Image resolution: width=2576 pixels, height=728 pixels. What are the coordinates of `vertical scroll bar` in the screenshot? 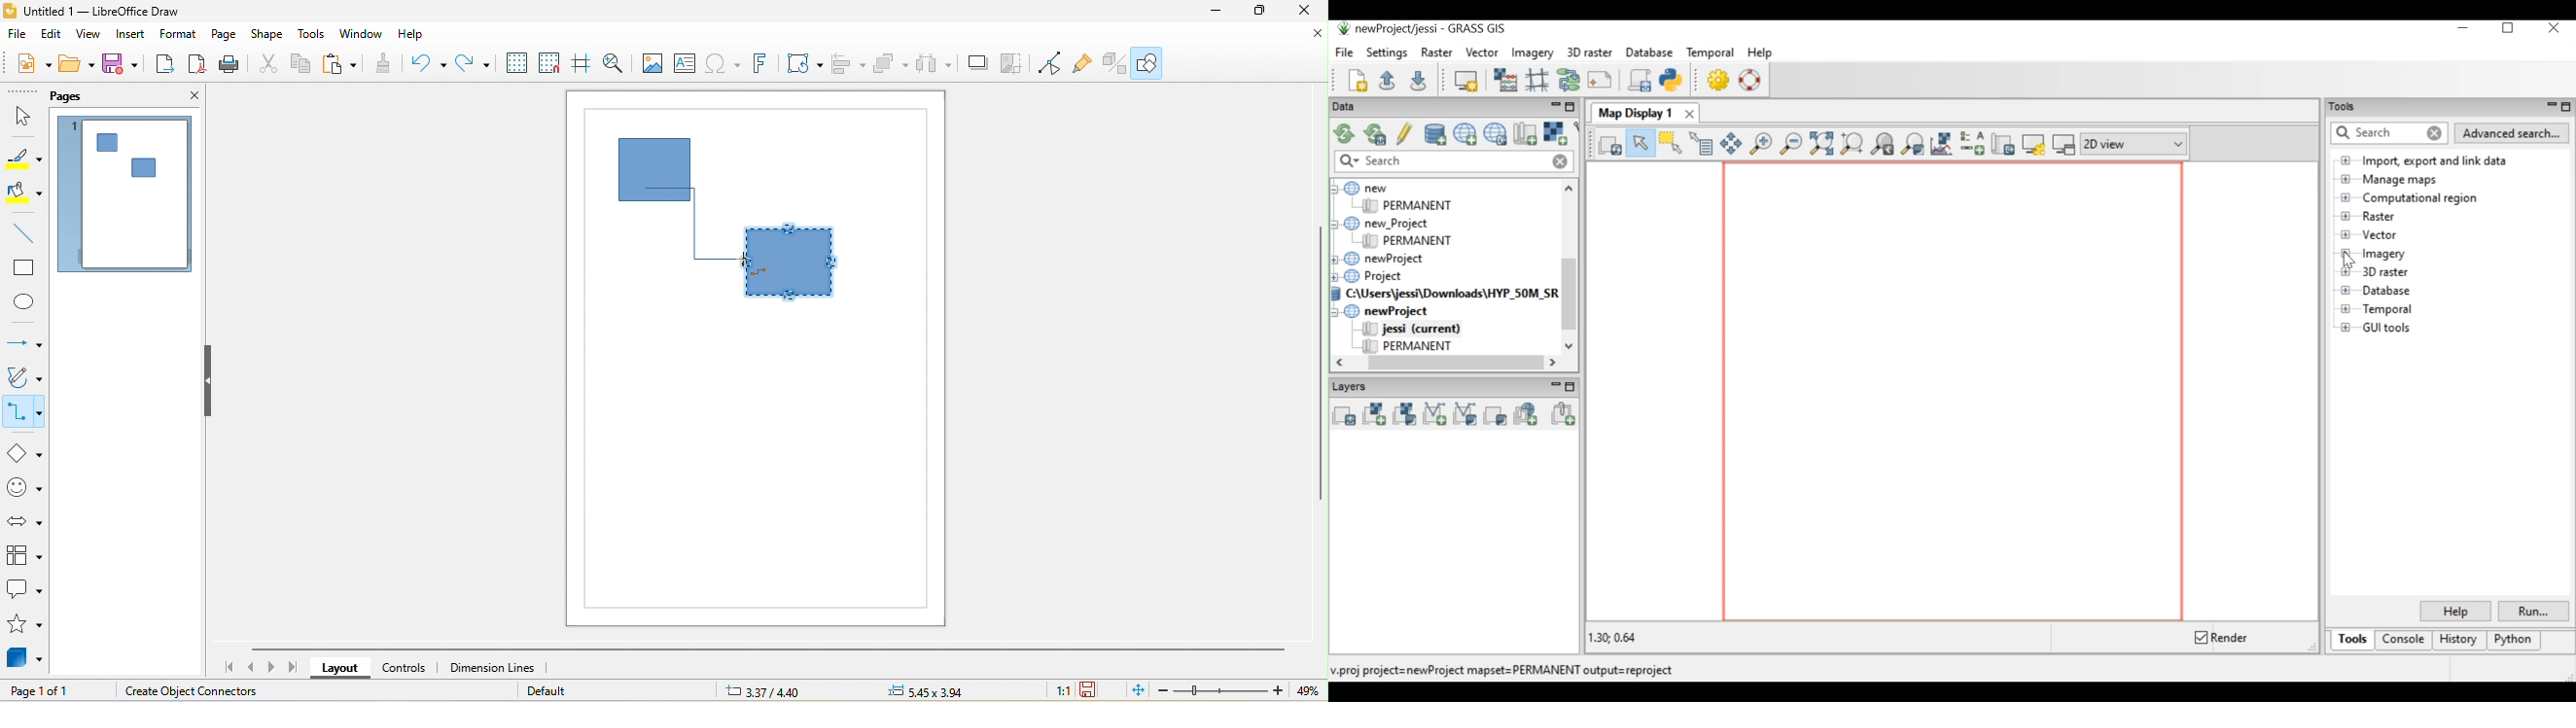 It's located at (1320, 370).